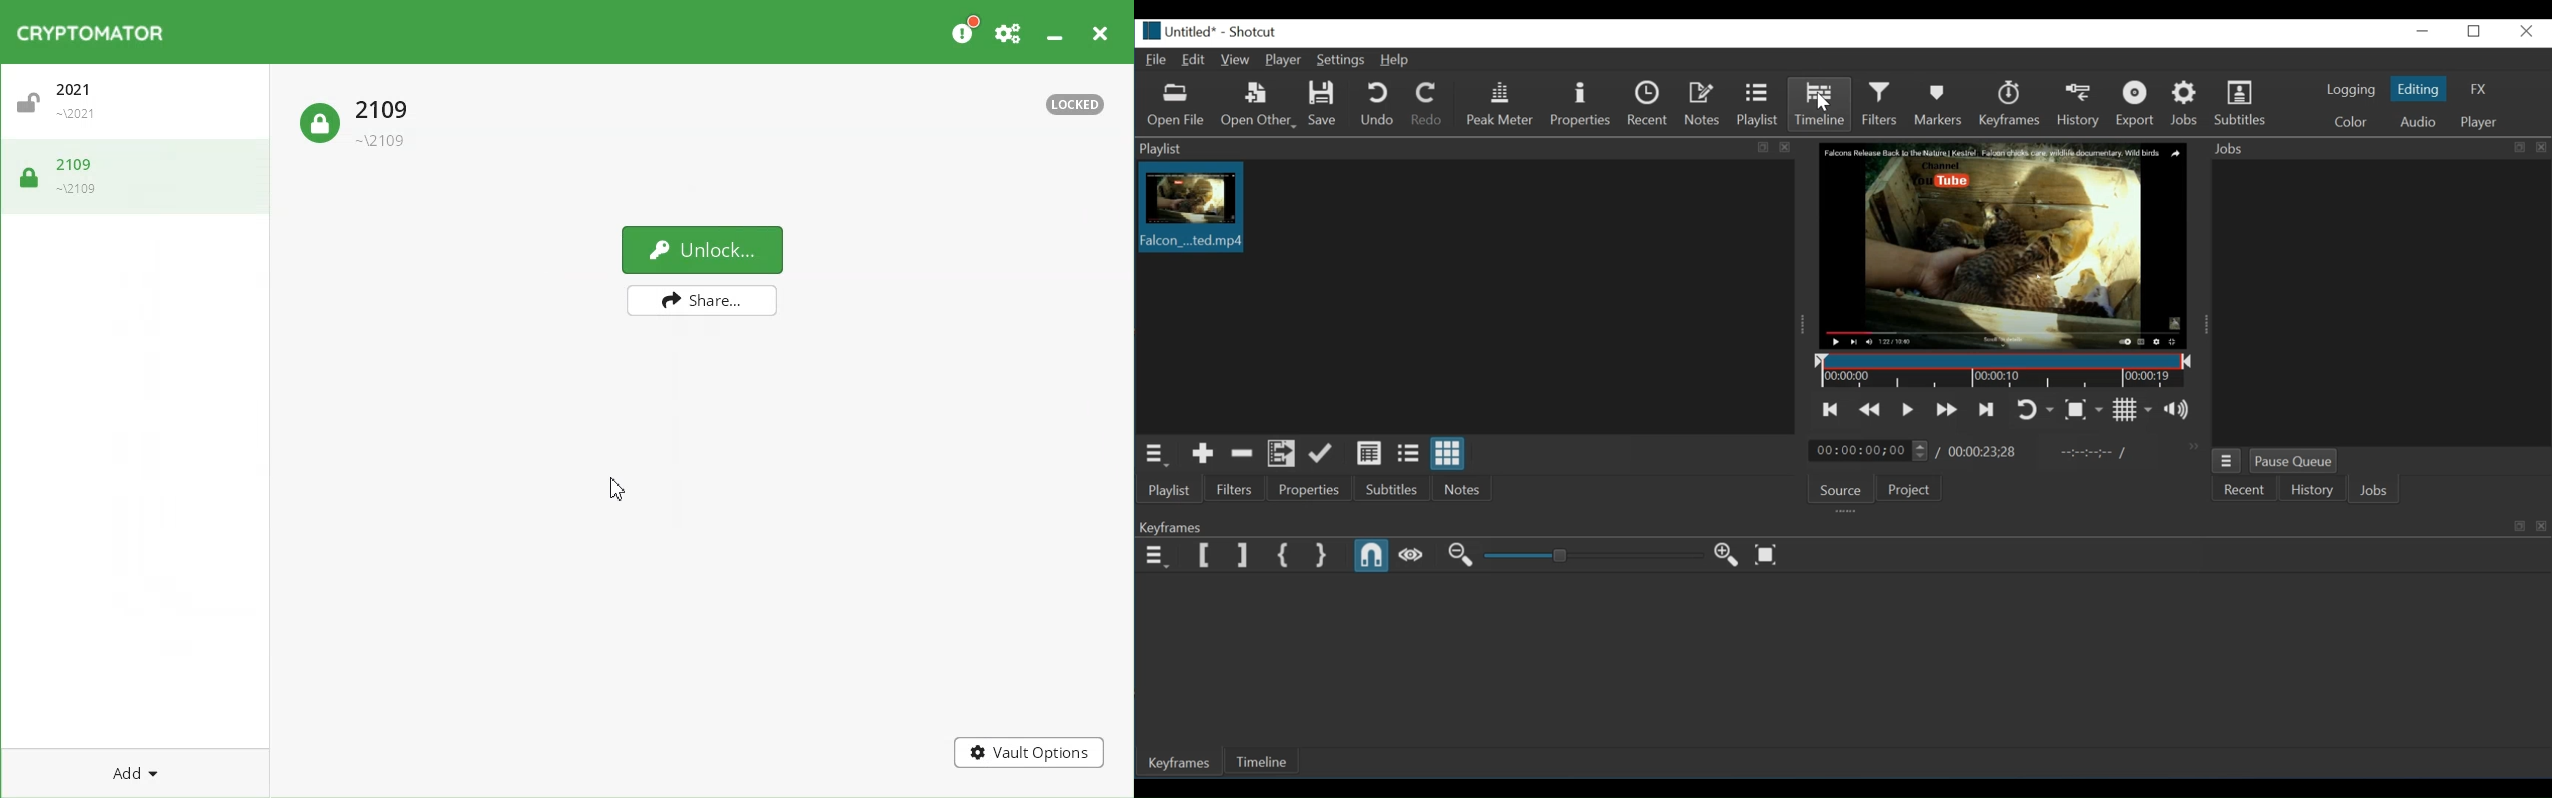 This screenshot has height=812, width=2576. I want to click on Add files to the playlist, so click(1280, 454).